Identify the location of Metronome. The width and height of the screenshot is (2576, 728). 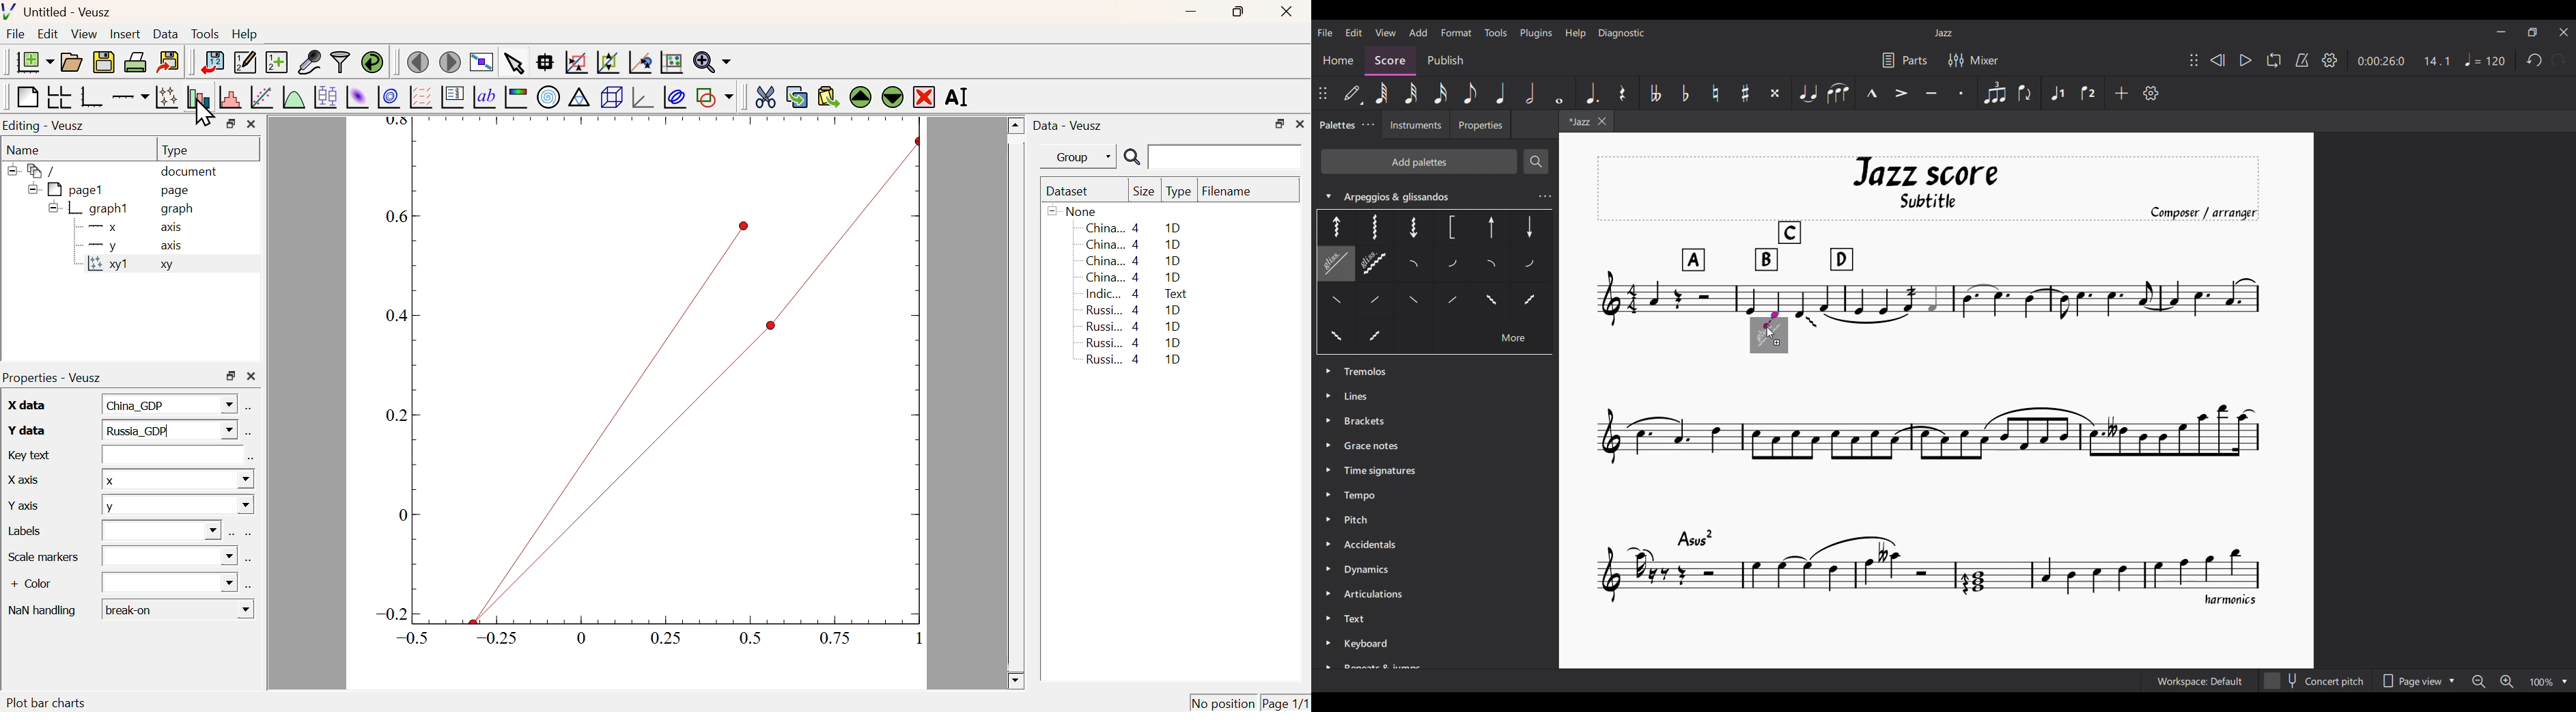
(2302, 60).